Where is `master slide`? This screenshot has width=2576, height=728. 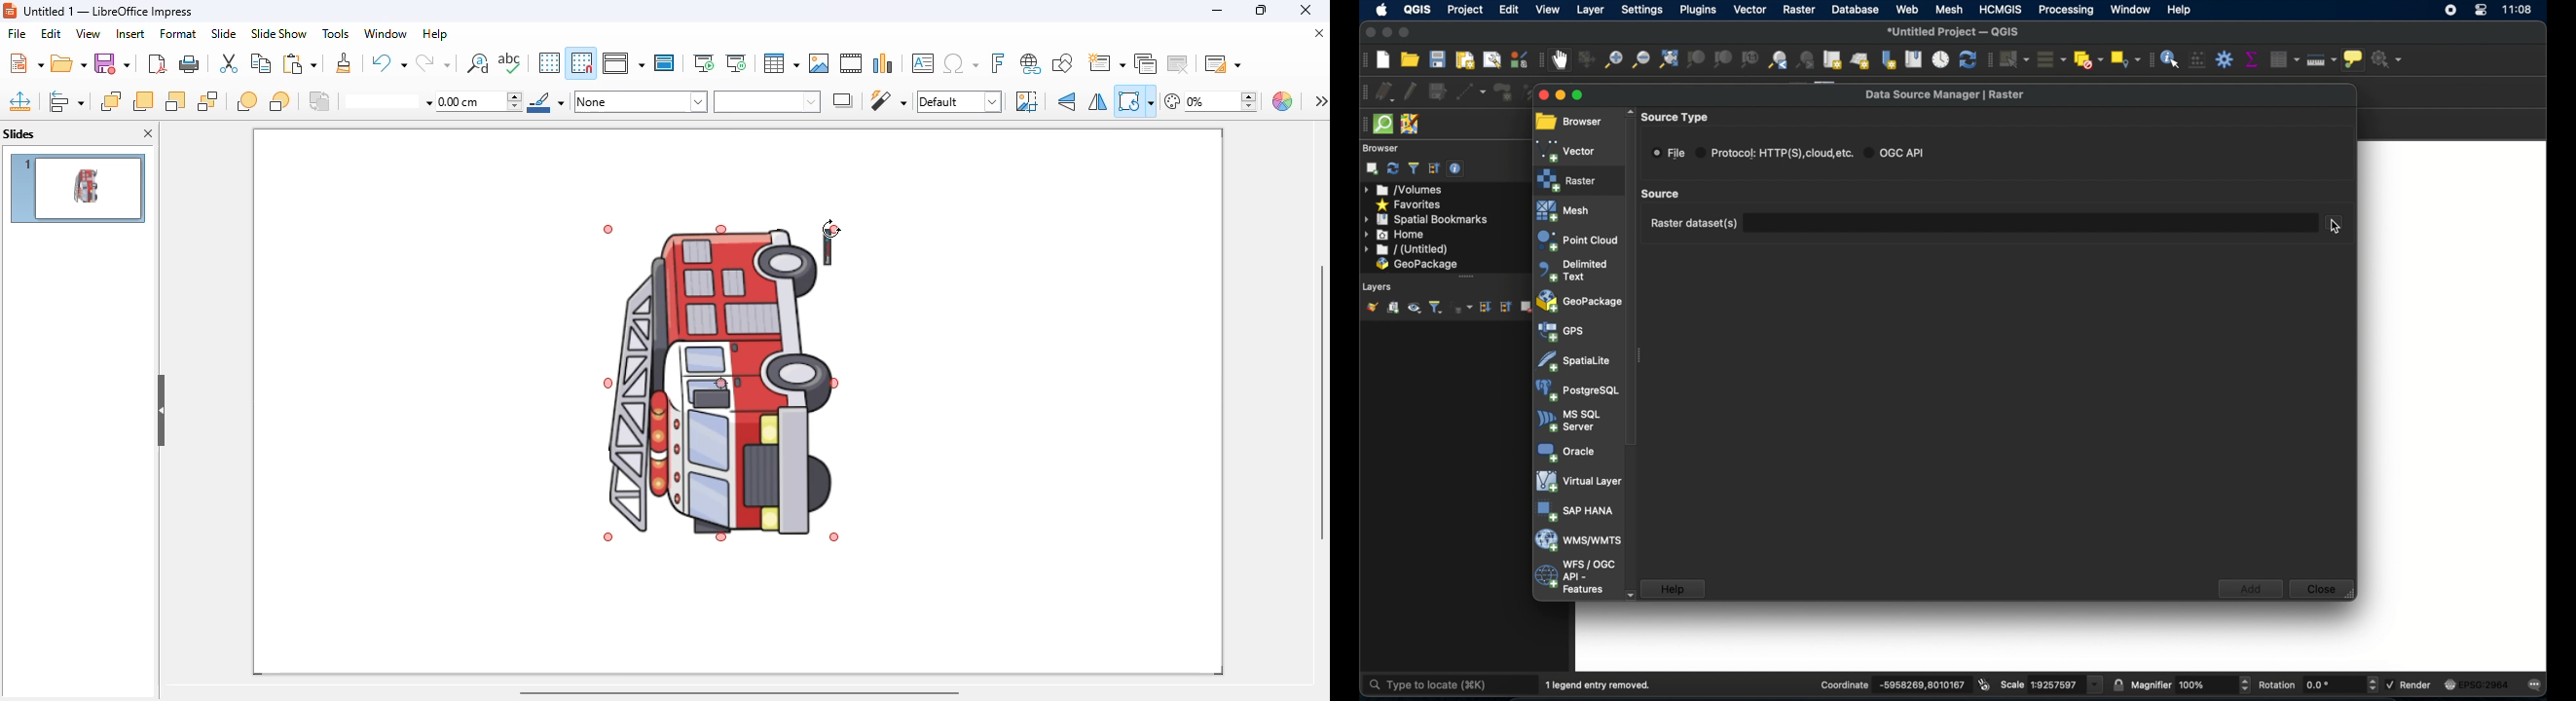
master slide is located at coordinates (665, 62).